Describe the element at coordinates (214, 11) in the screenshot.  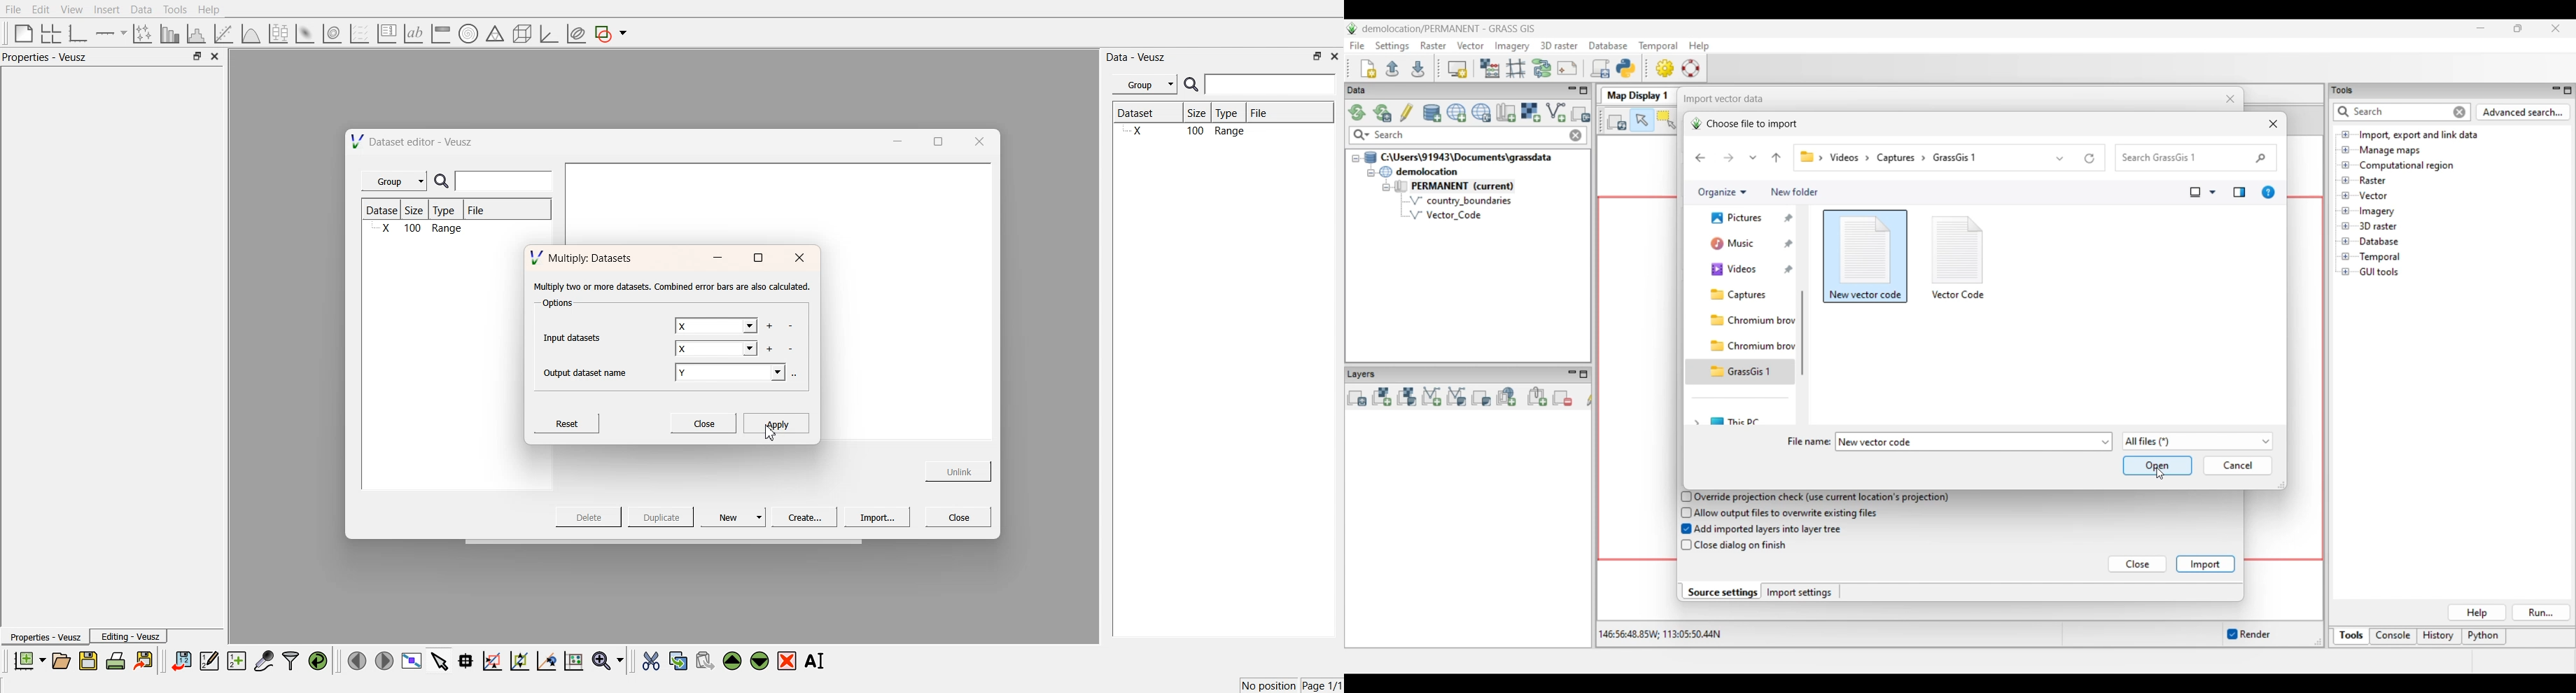
I see `Help` at that location.